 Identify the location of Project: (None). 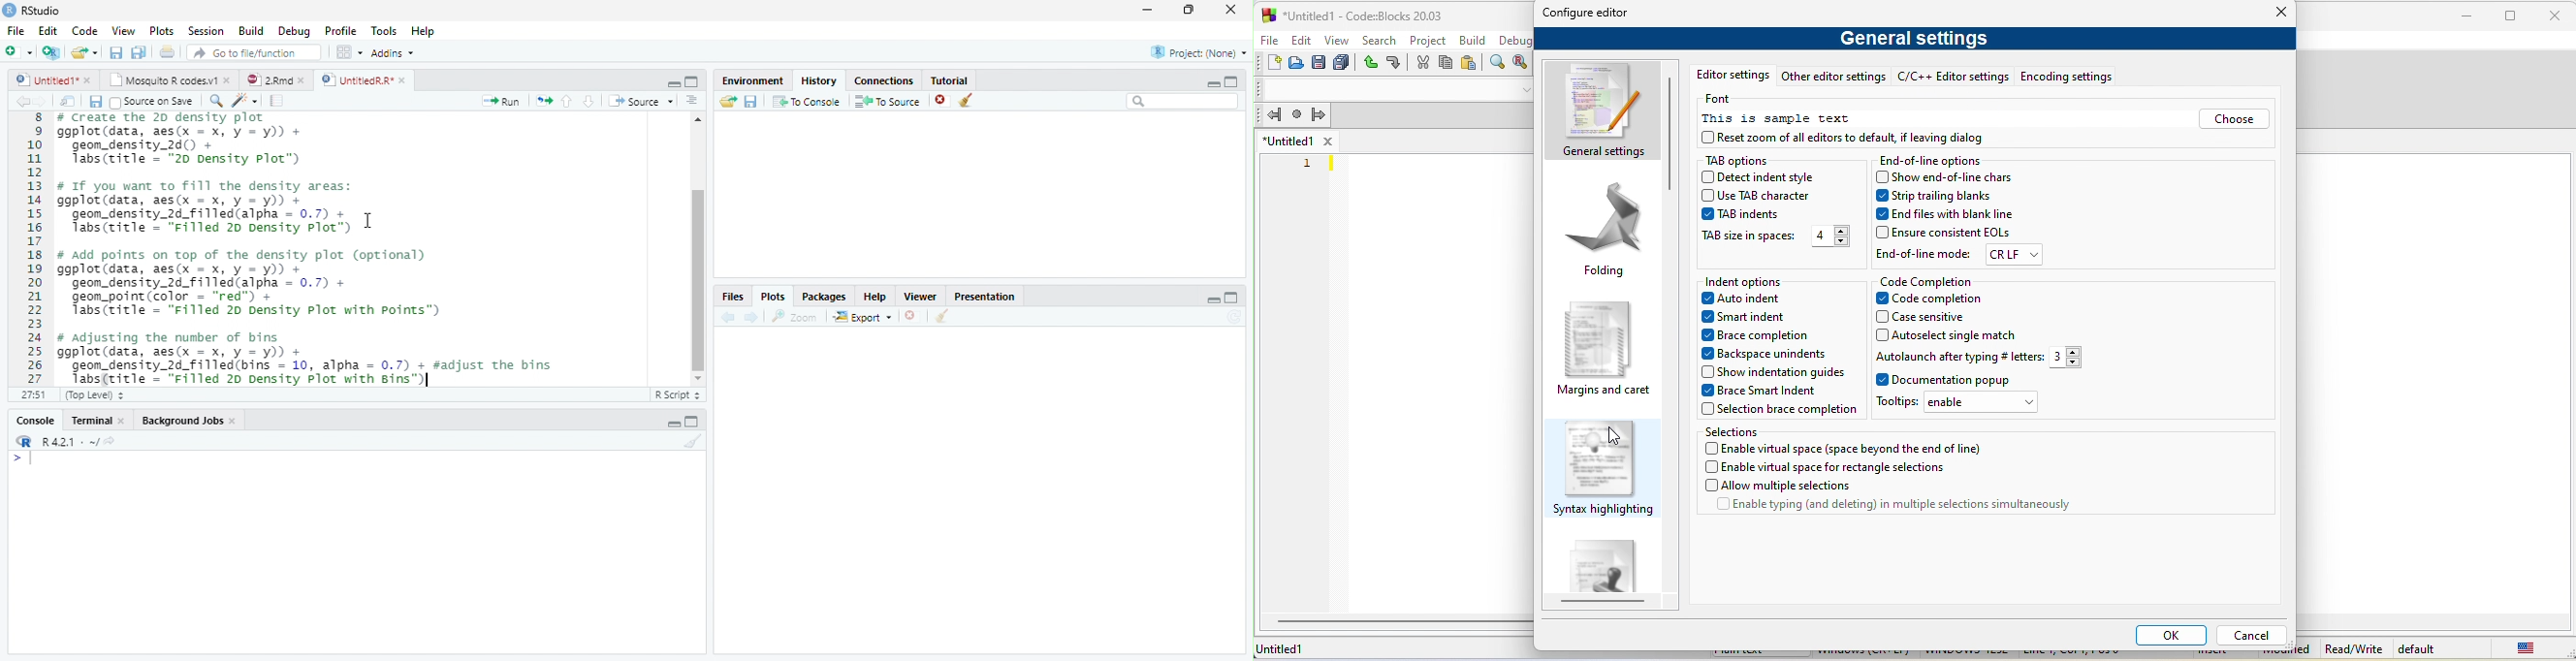
(1198, 52).